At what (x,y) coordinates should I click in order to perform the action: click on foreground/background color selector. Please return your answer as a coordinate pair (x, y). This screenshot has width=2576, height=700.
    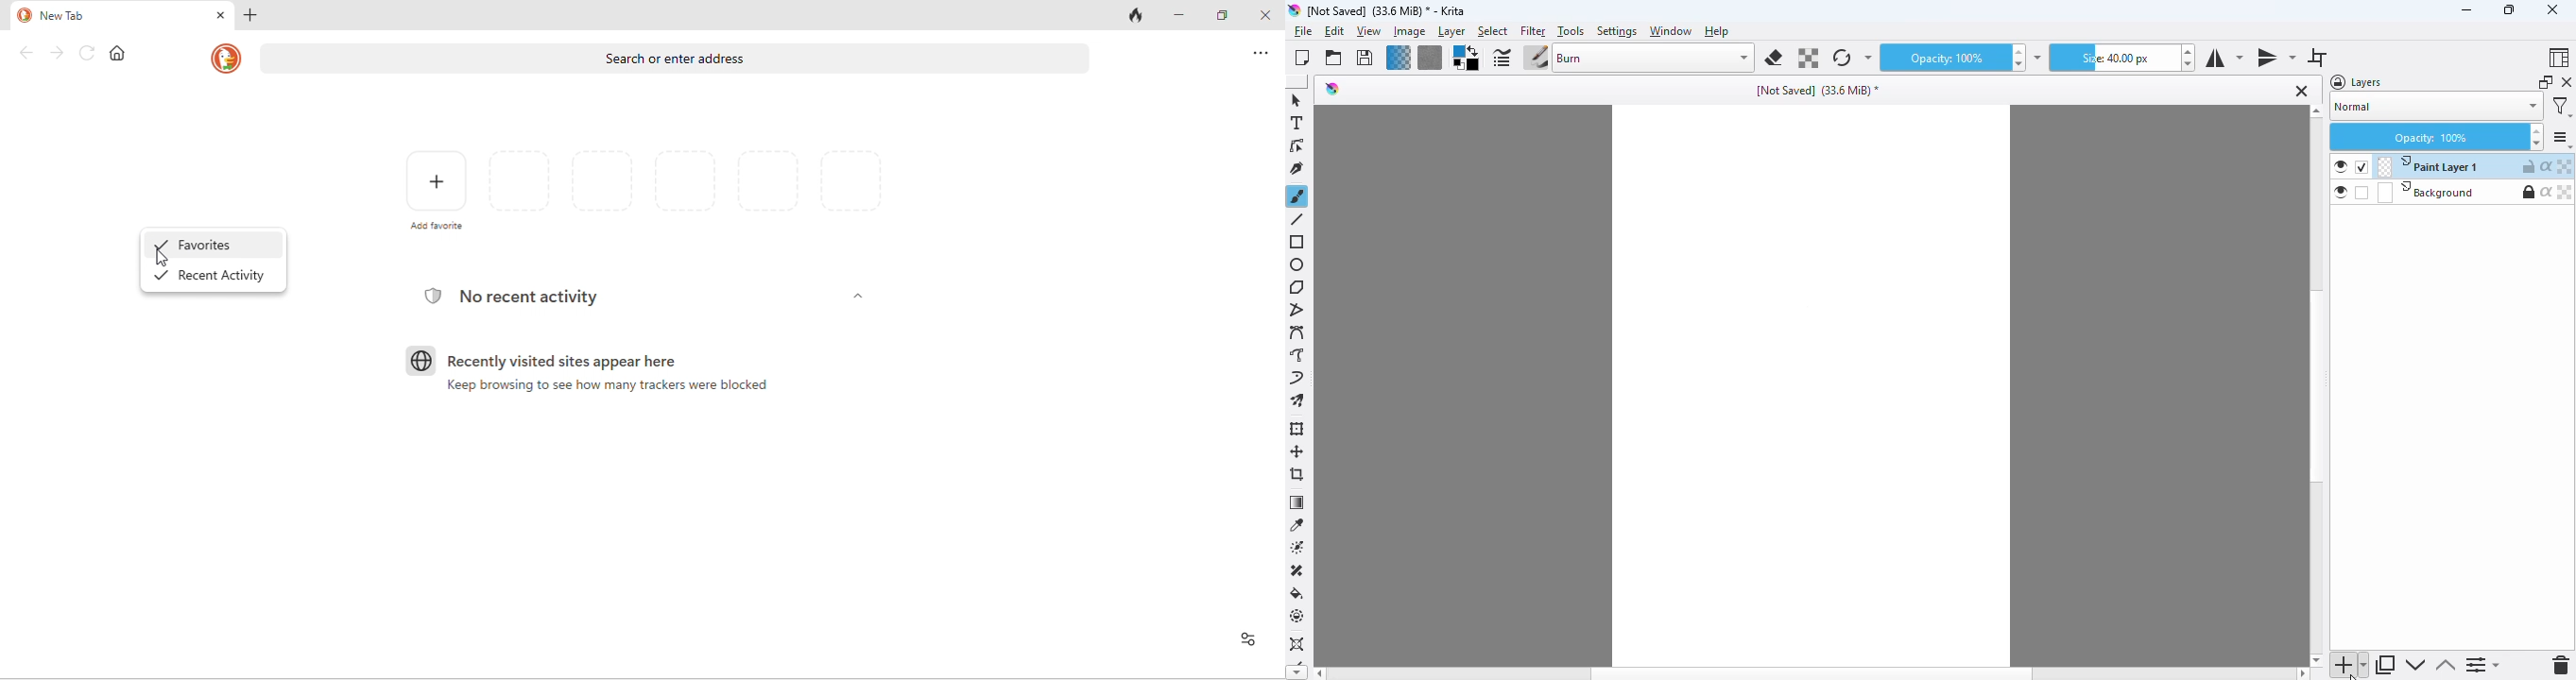
    Looking at the image, I should click on (1465, 59).